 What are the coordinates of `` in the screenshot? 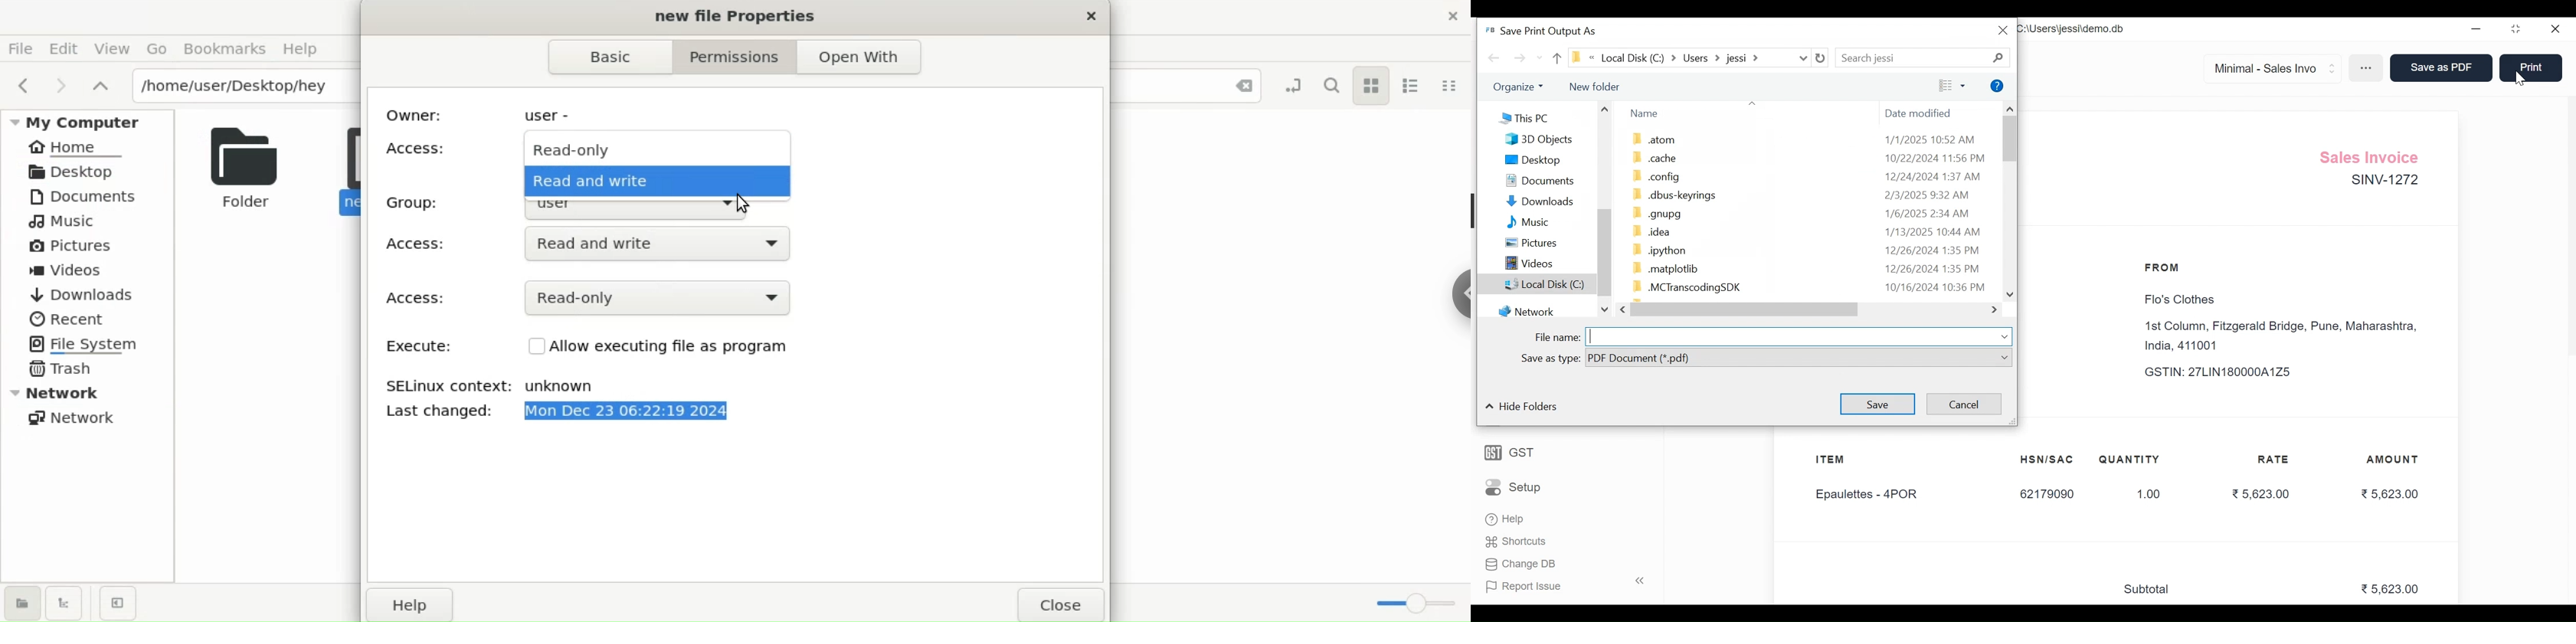 It's located at (1523, 86).